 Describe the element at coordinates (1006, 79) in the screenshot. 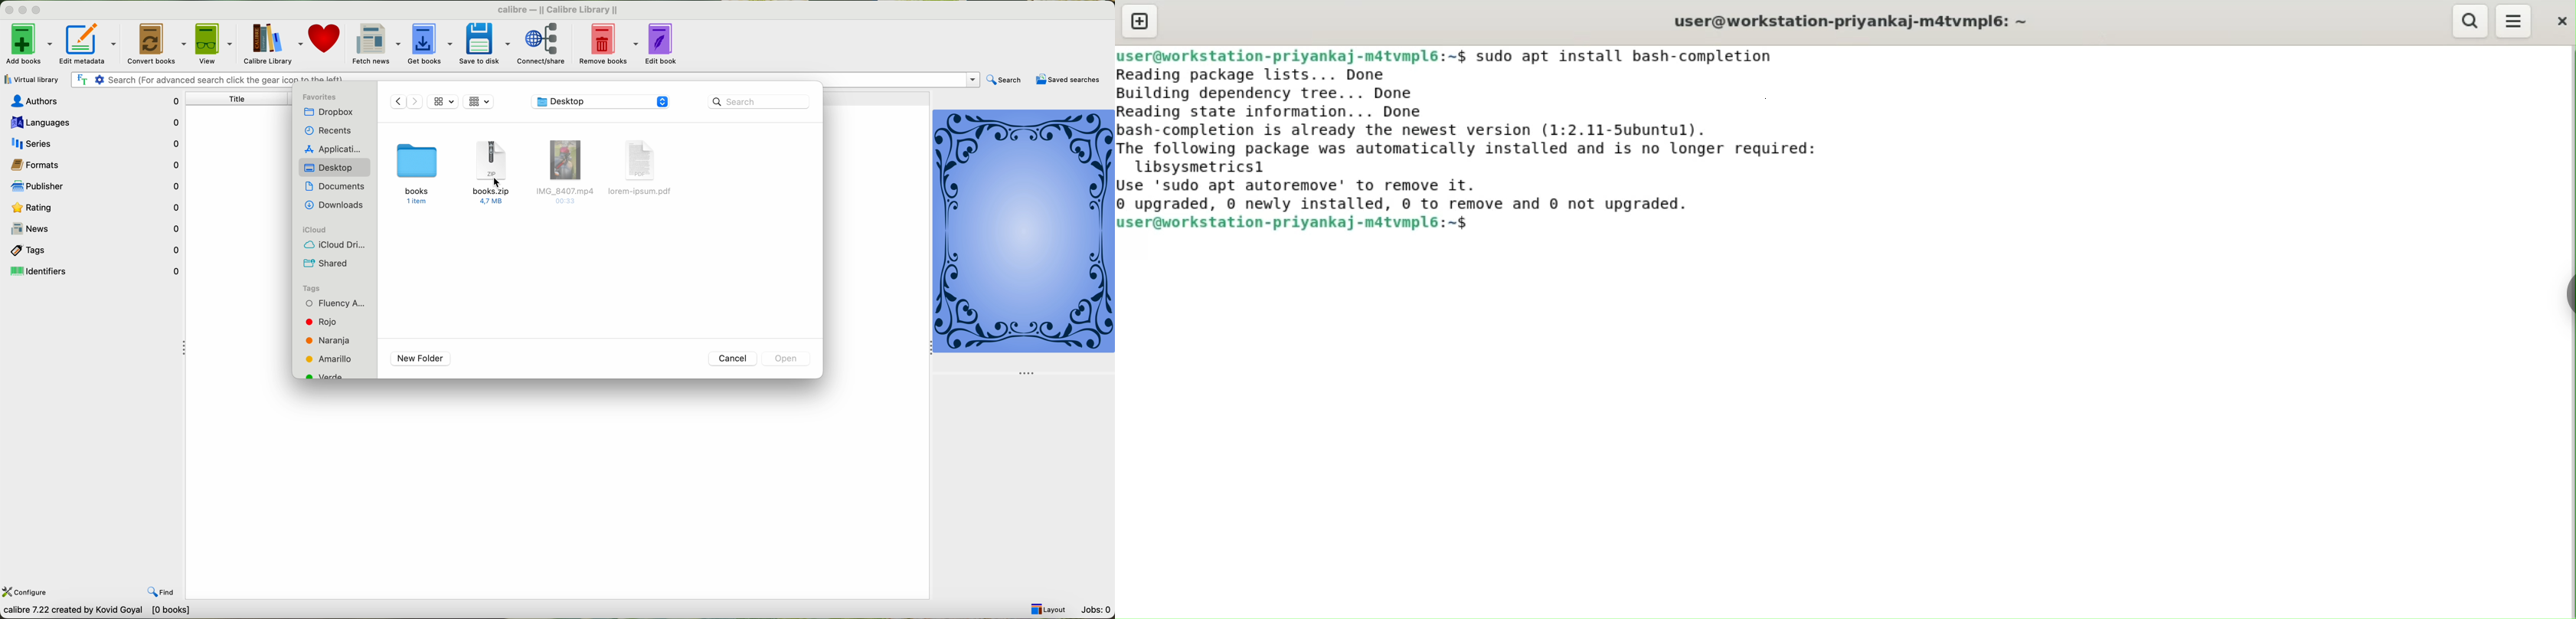

I see `search` at that location.